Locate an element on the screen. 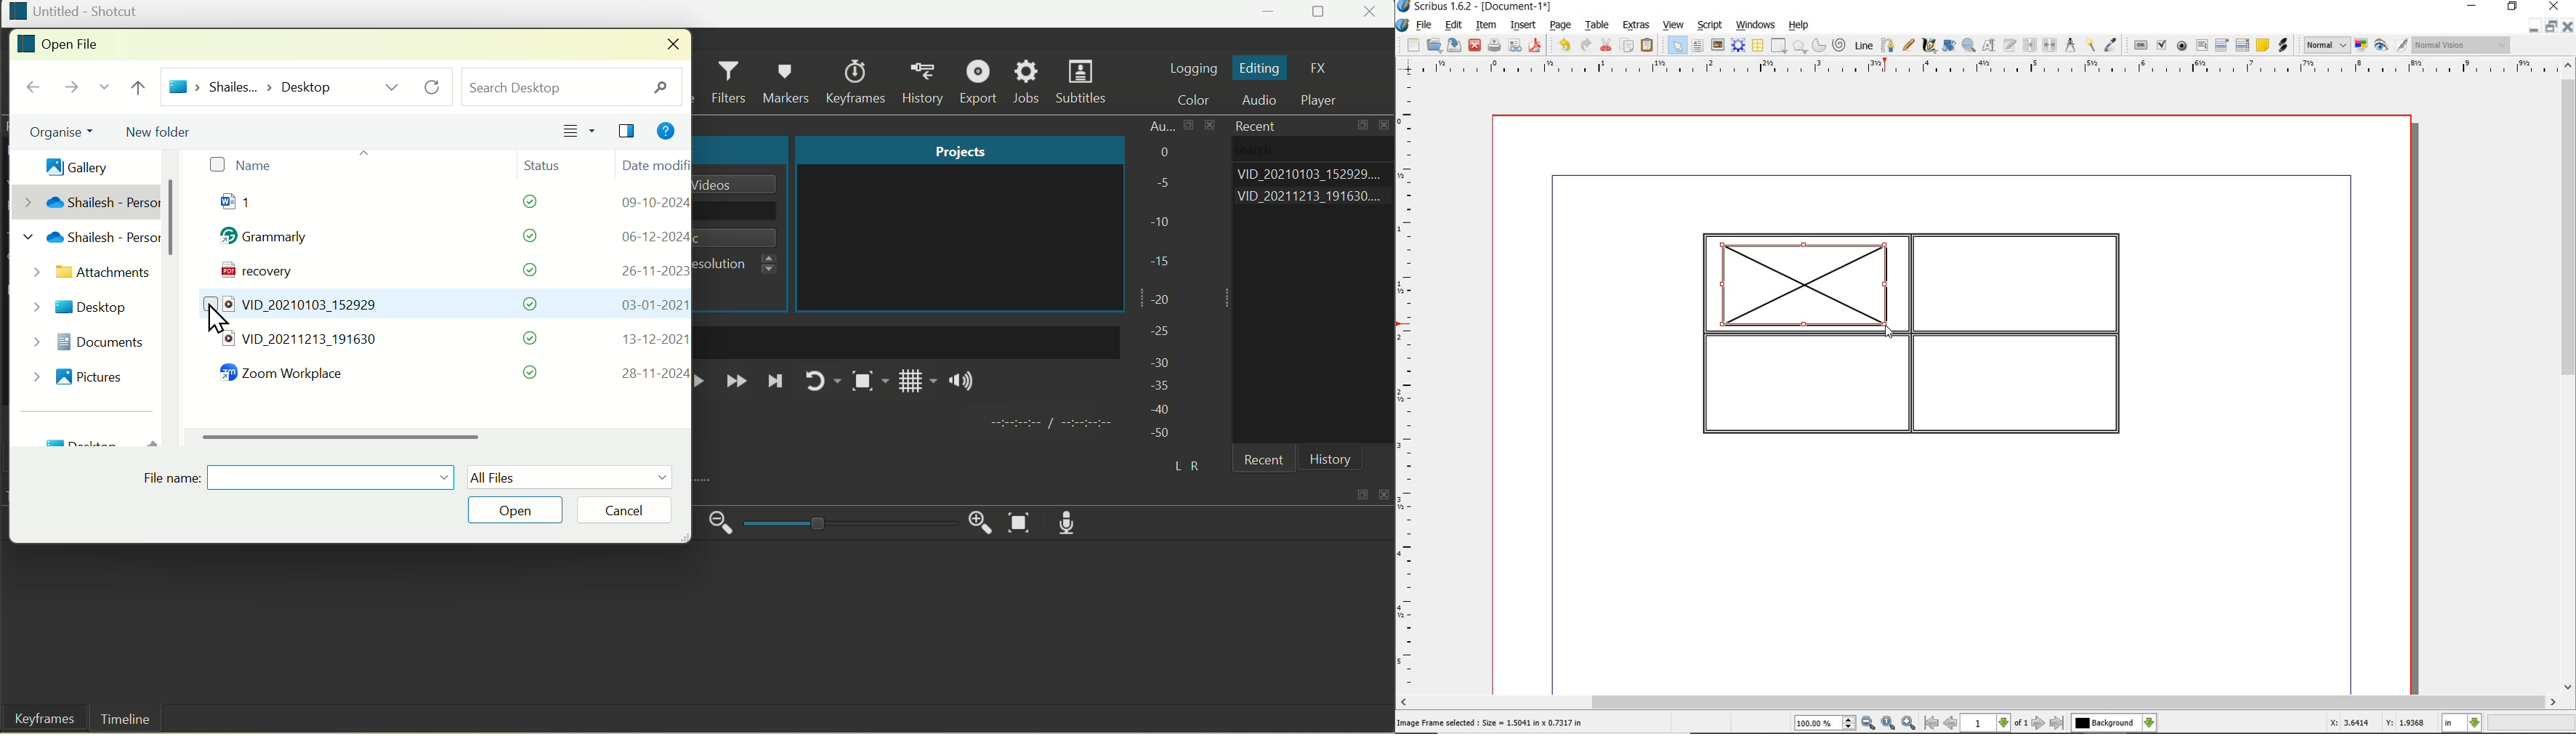 The width and height of the screenshot is (2576, 756). more options is located at coordinates (392, 86).